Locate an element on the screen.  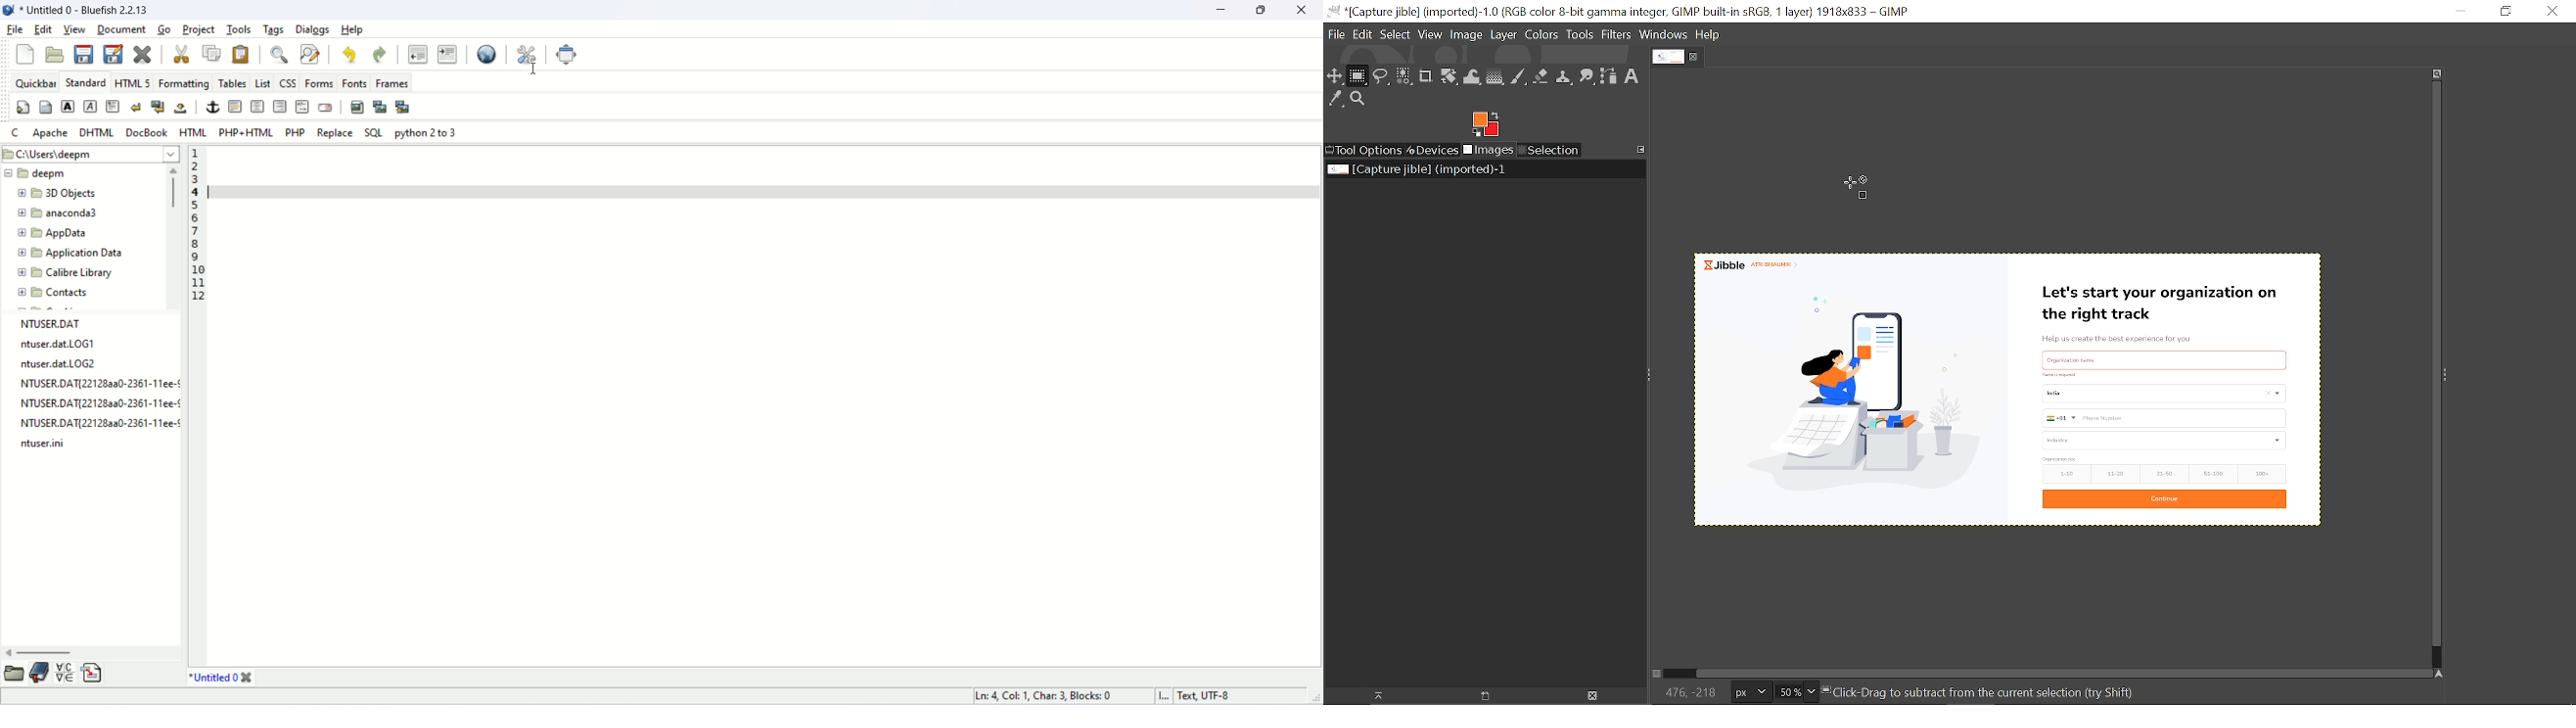
unindent is located at coordinates (419, 53).